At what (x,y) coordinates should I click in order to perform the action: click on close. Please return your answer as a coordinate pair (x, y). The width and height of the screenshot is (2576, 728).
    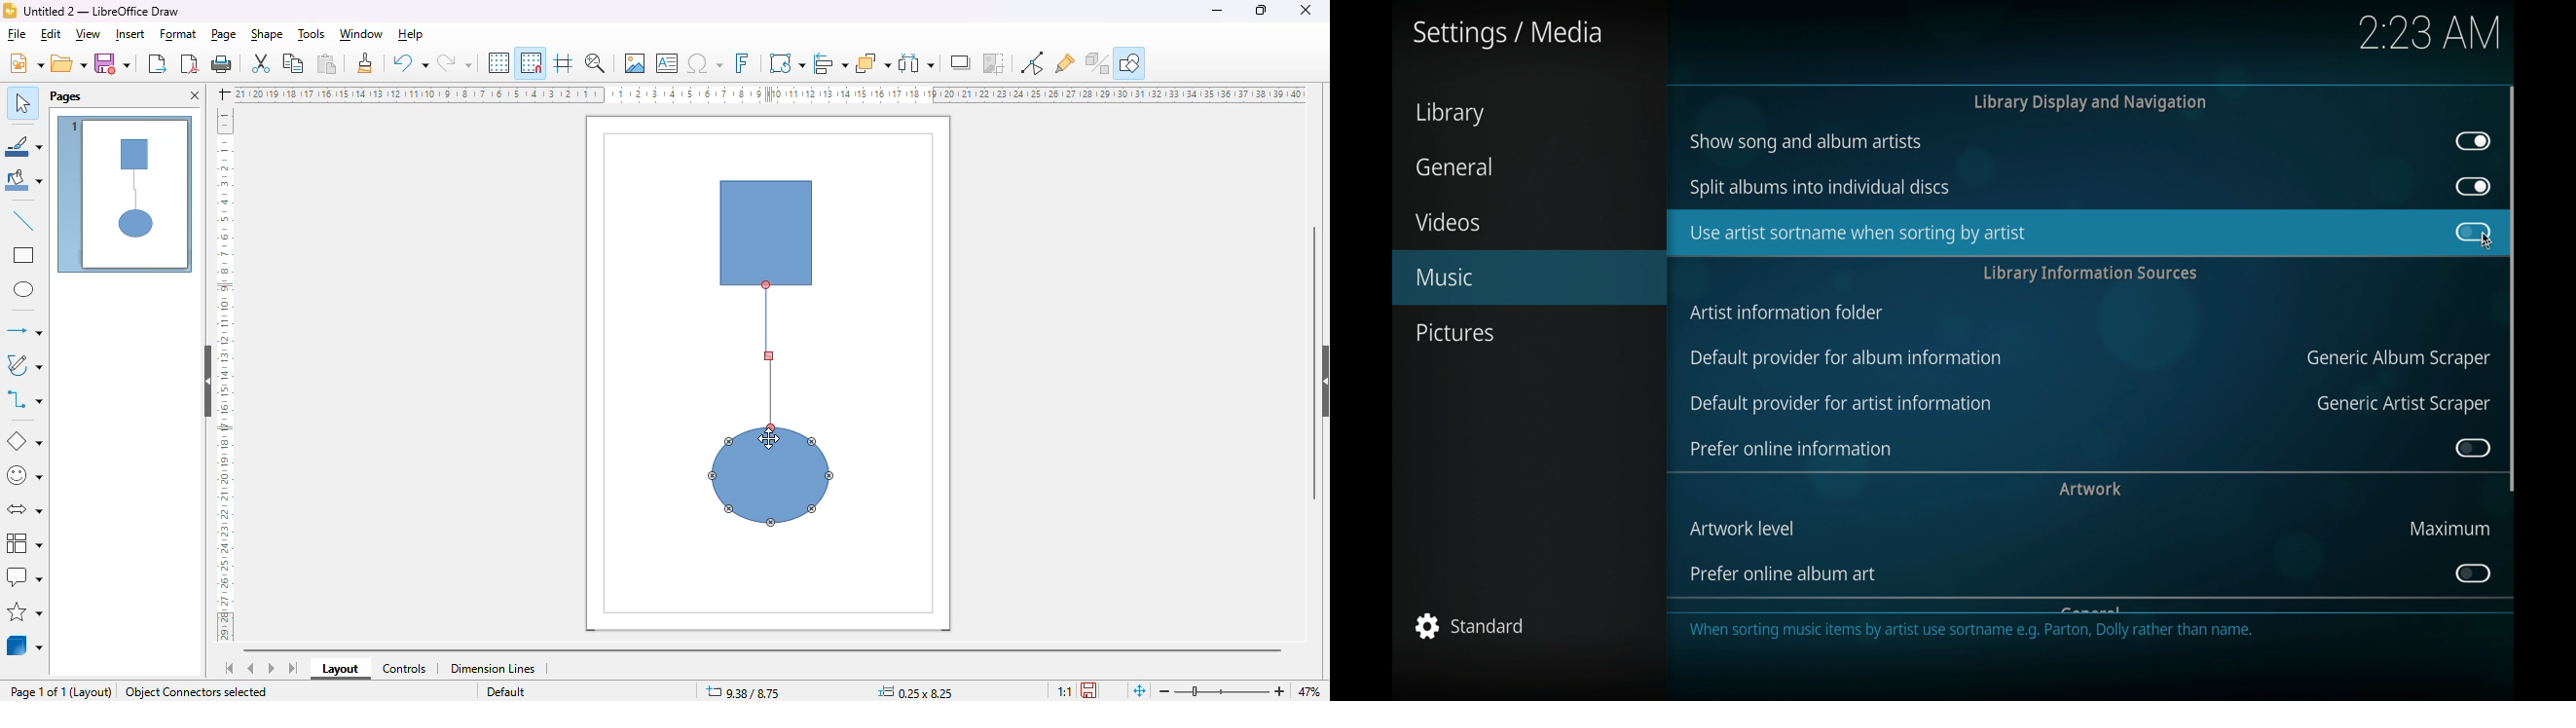
    Looking at the image, I should click on (1305, 10).